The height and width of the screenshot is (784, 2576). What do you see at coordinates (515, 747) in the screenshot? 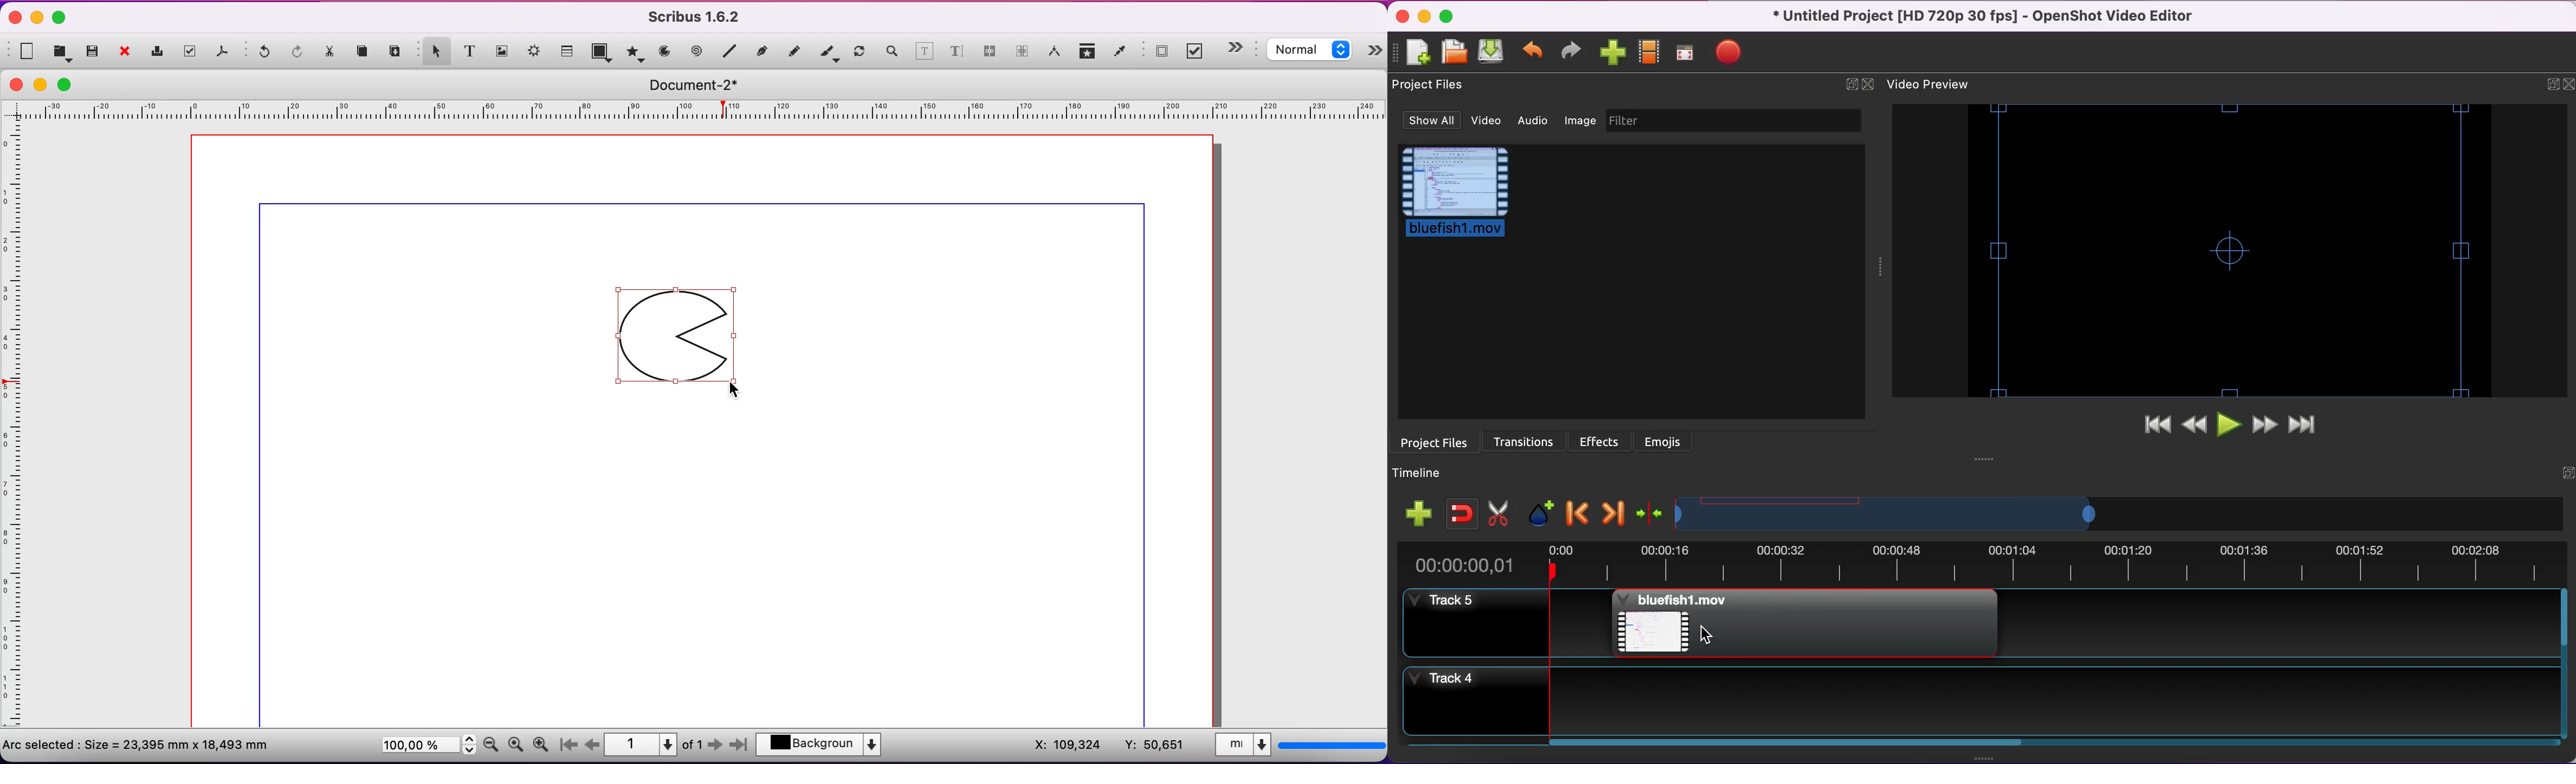
I see `zoom to 100%` at bounding box center [515, 747].